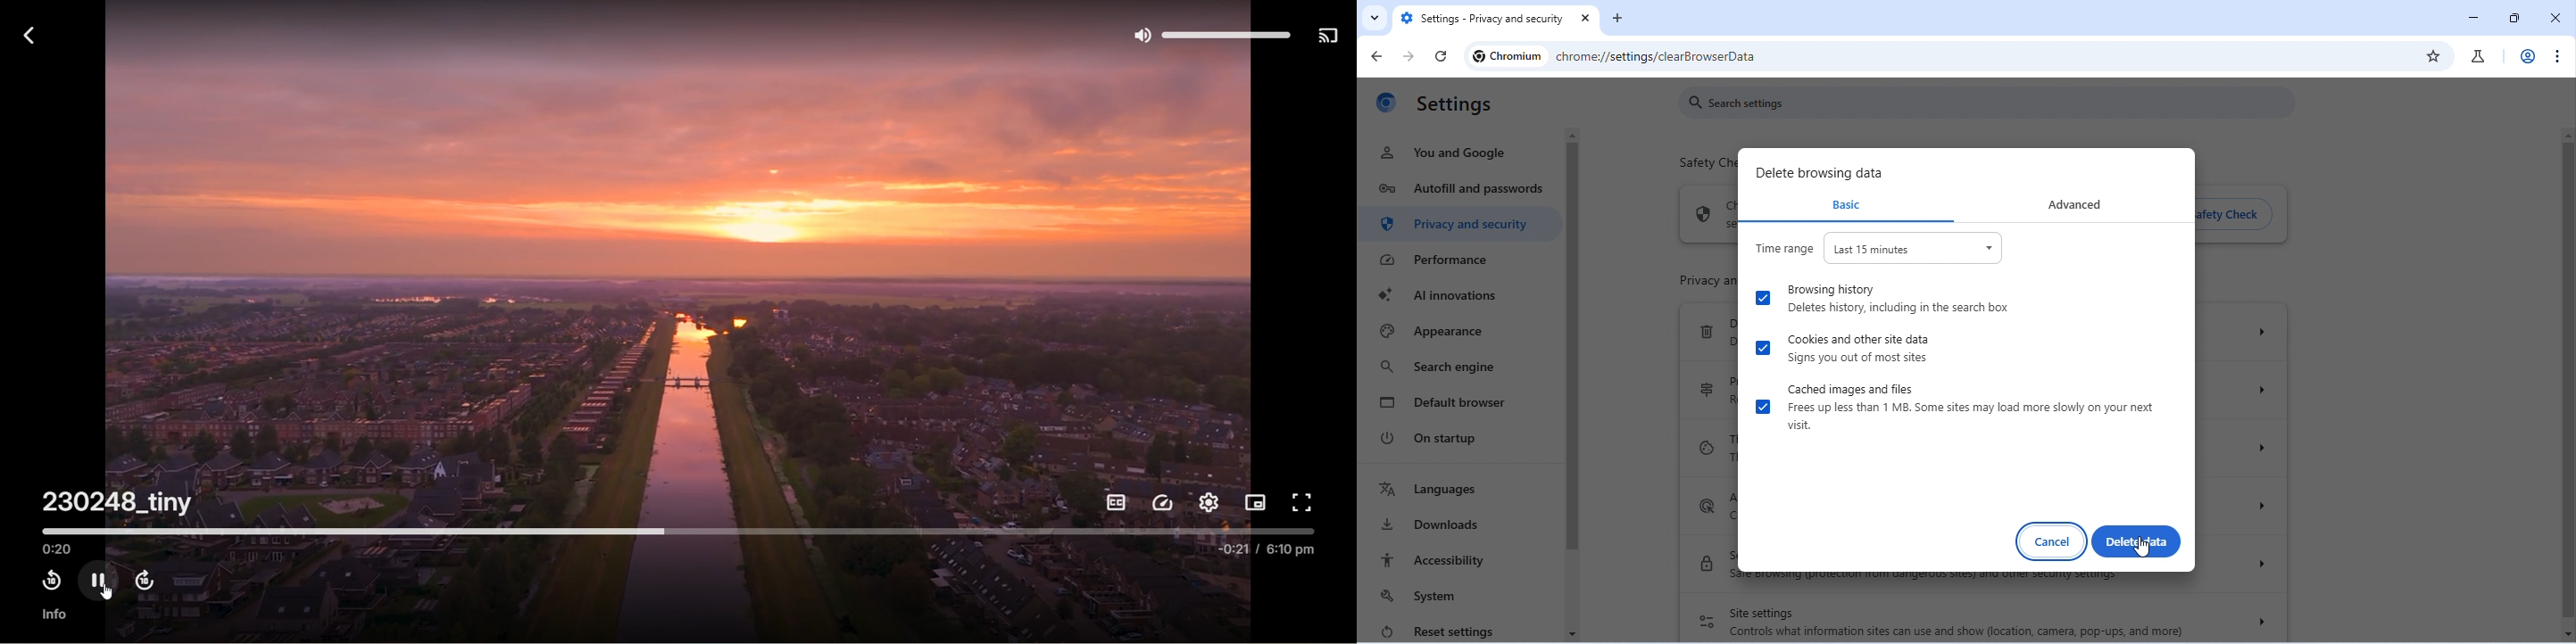 This screenshot has height=644, width=2576. Describe the element at coordinates (1433, 333) in the screenshot. I see `appearance` at that location.